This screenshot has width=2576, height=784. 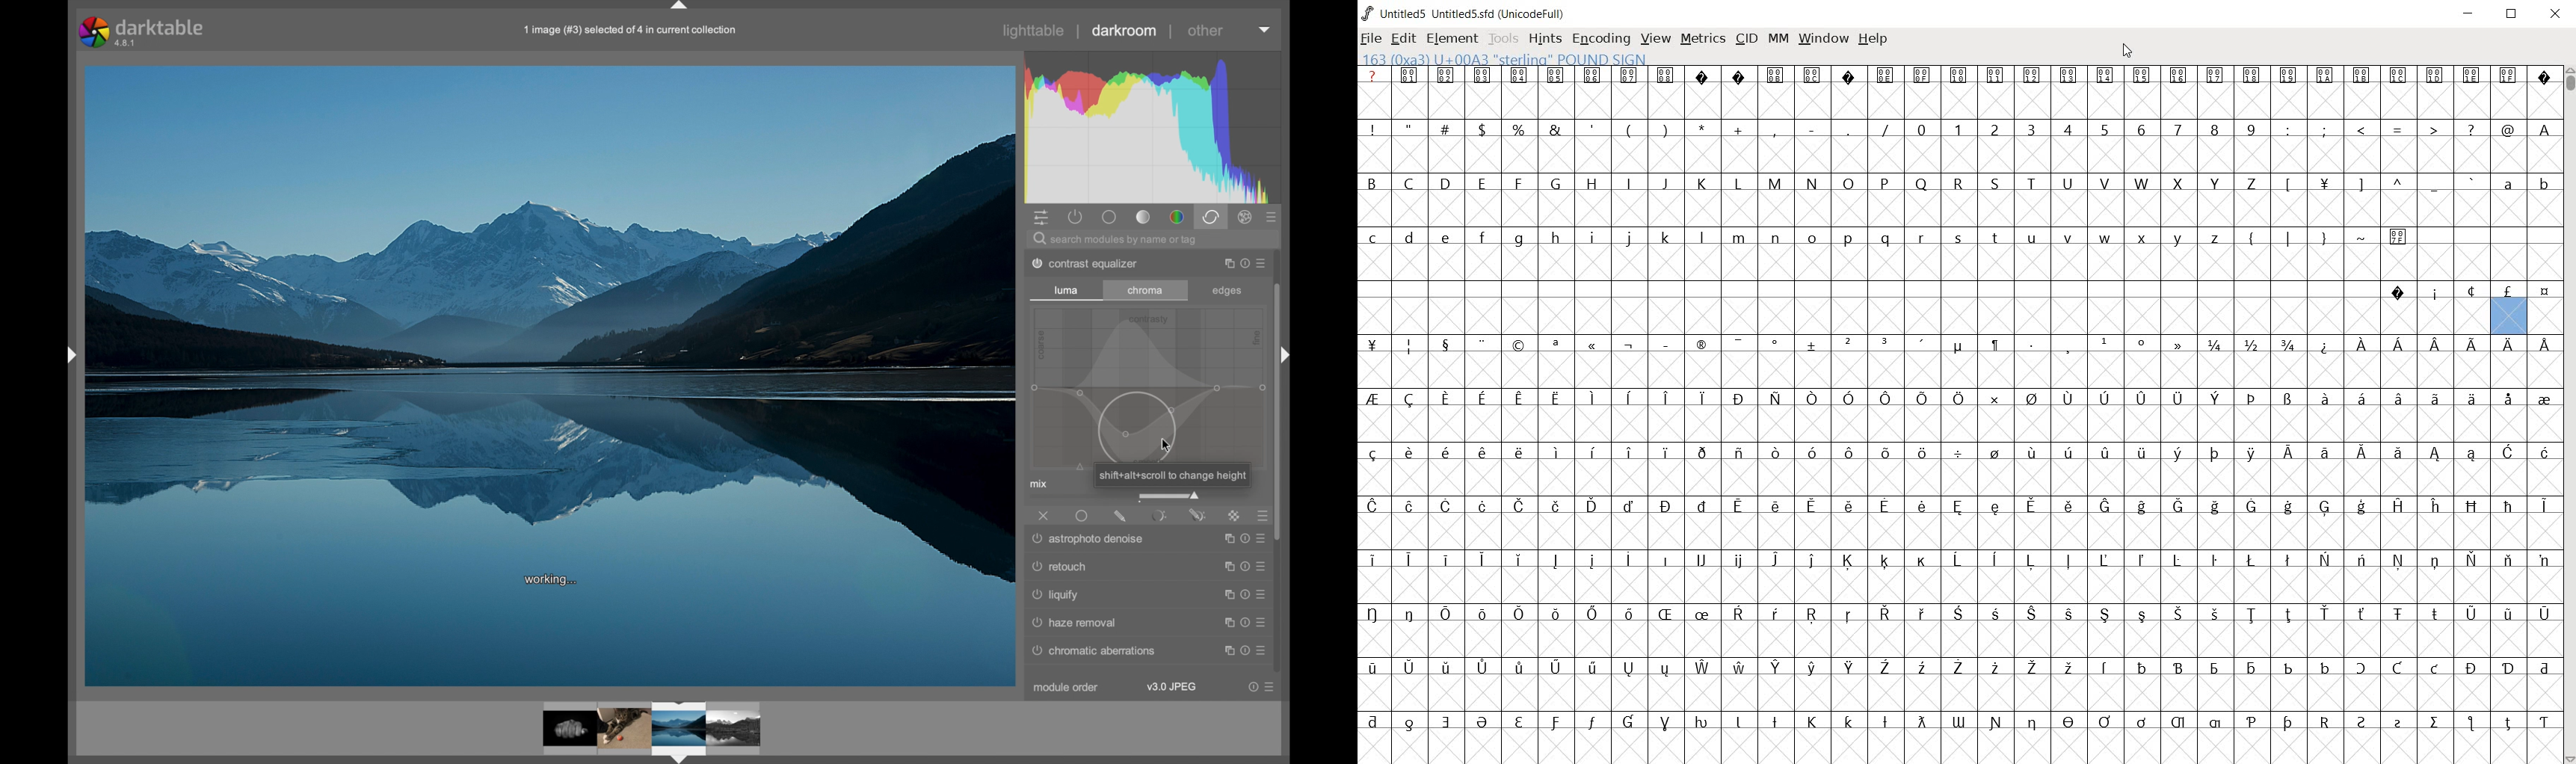 I want to click on Symbol, so click(x=1665, y=724).